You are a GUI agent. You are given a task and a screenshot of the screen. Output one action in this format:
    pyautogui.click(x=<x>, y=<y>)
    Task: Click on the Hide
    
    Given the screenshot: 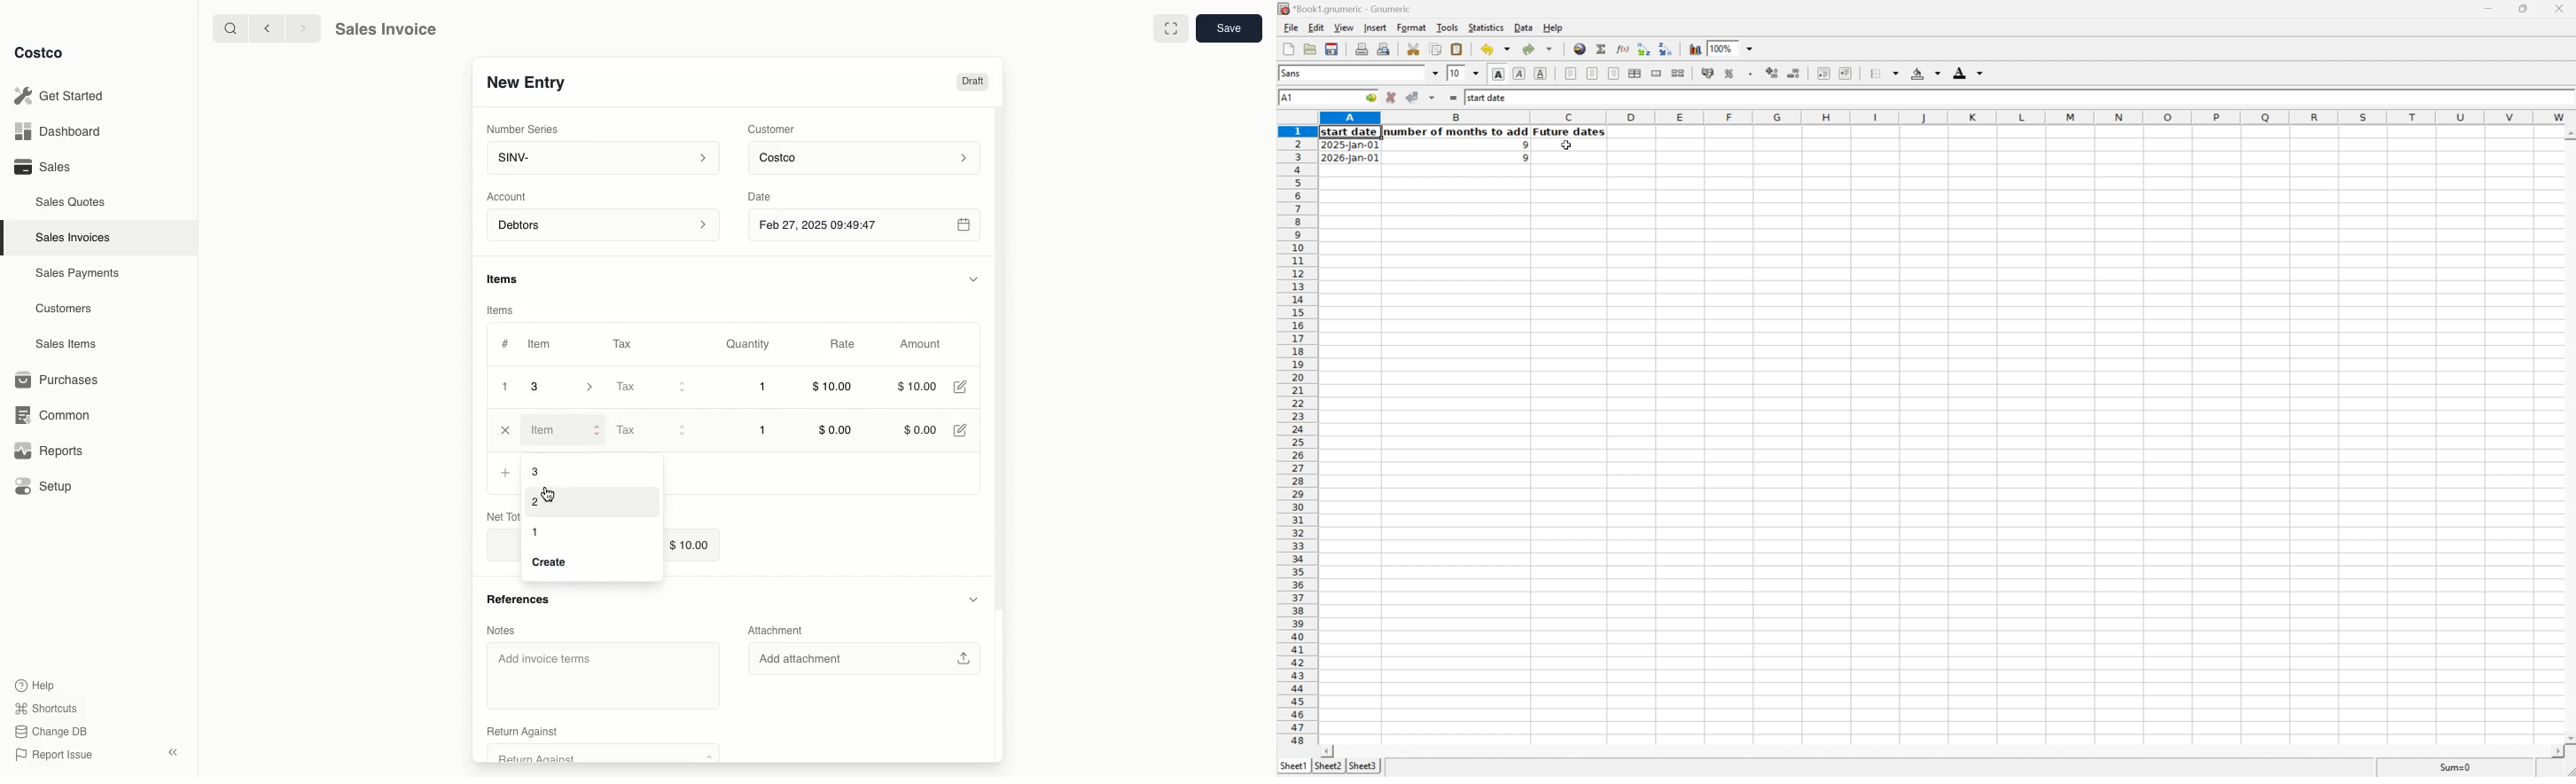 What is the action you would take?
    pyautogui.click(x=972, y=597)
    